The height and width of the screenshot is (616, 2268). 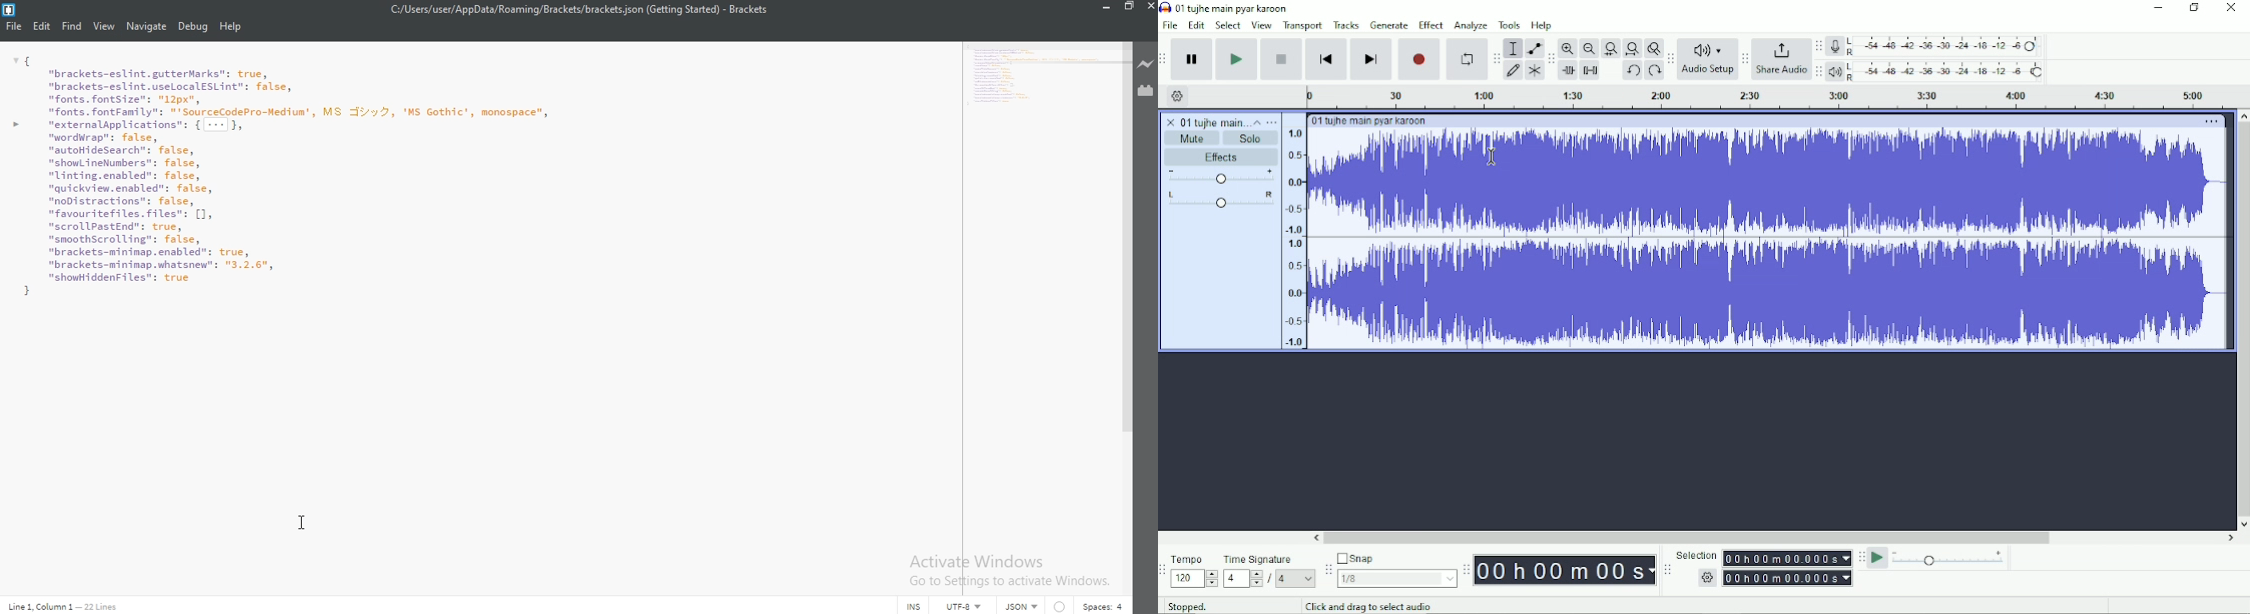 What do you see at coordinates (1257, 121) in the screenshot?
I see `Collpase` at bounding box center [1257, 121].